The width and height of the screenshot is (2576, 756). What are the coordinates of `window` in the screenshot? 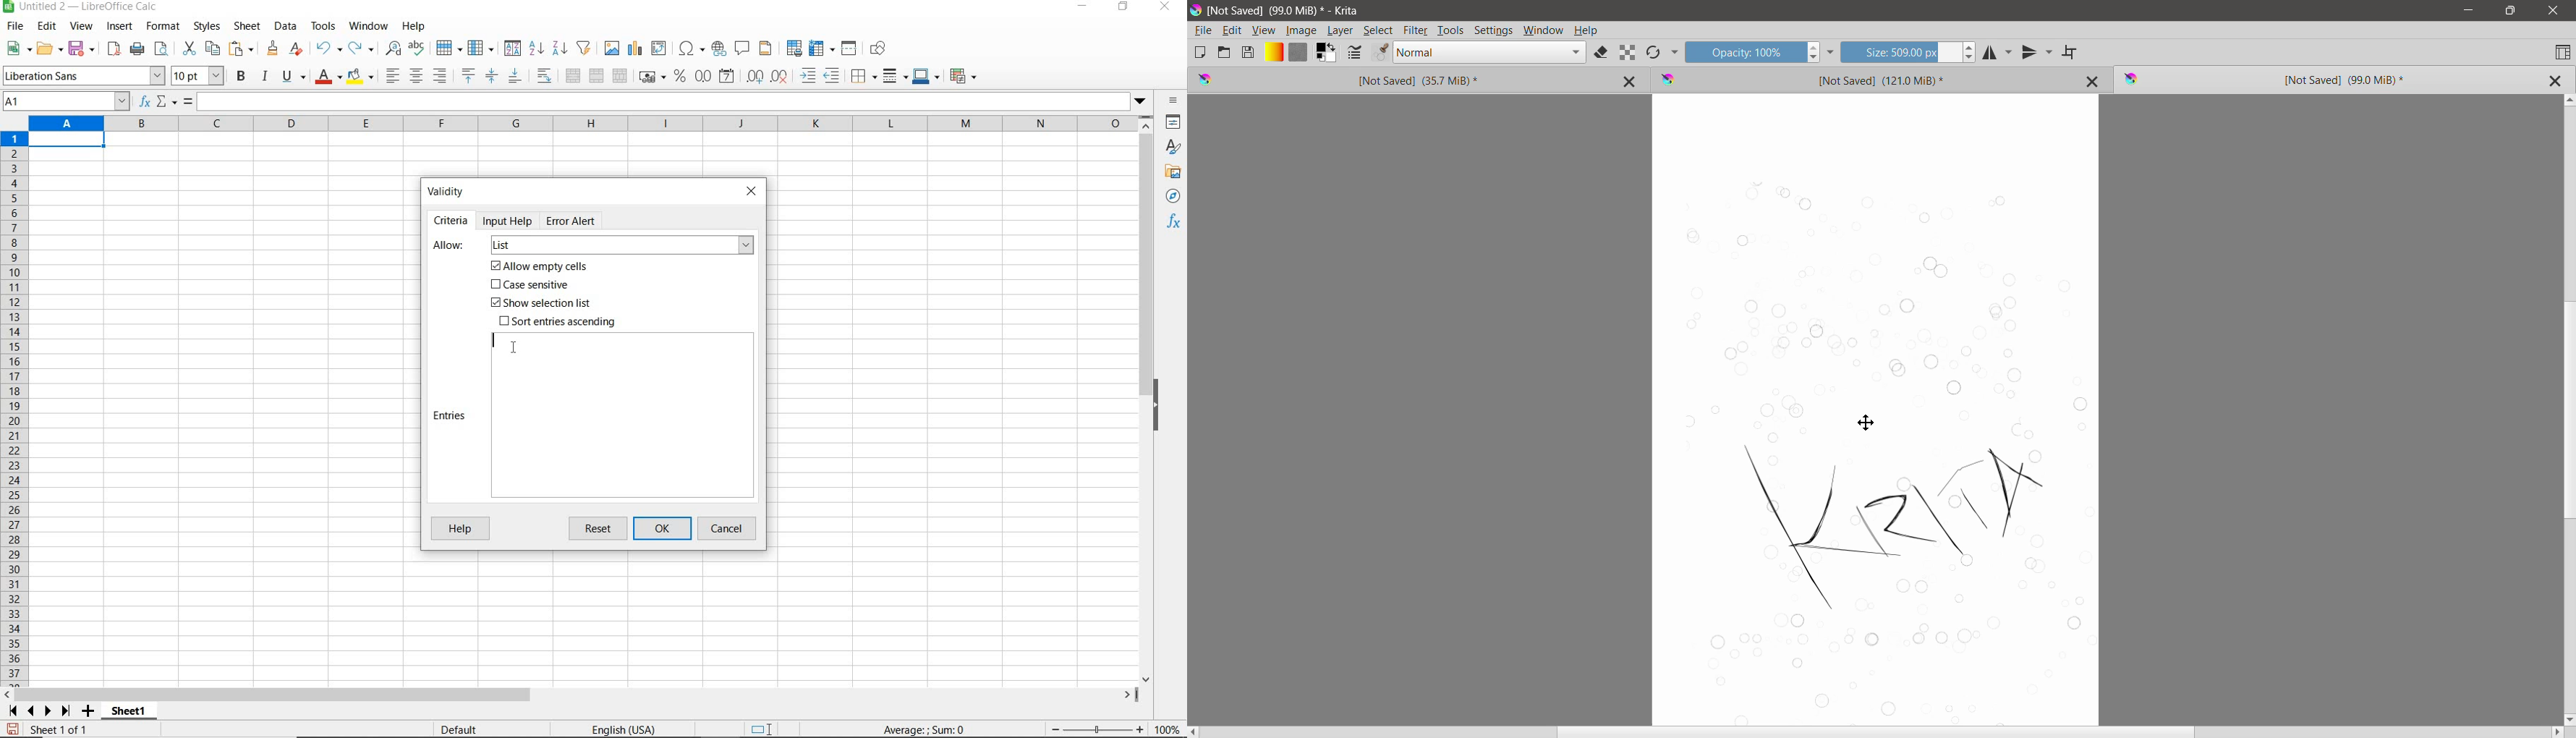 It's located at (368, 24).